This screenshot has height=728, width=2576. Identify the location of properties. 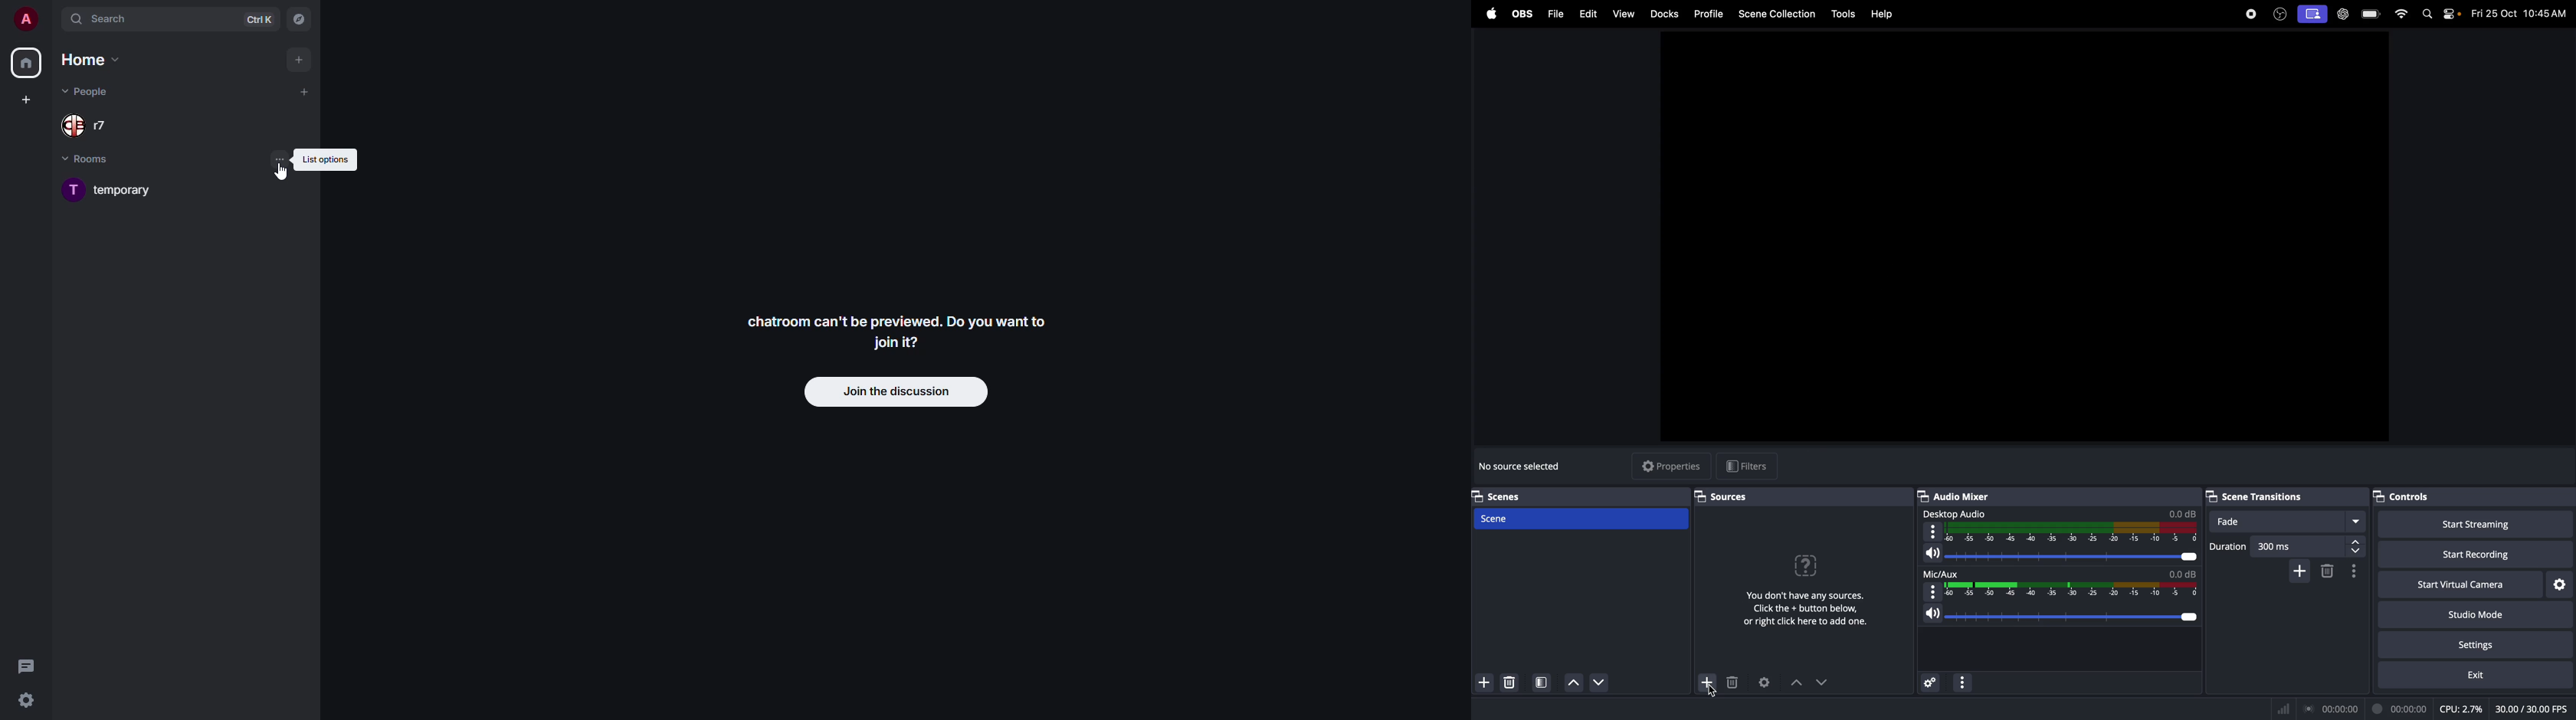
(1665, 467).